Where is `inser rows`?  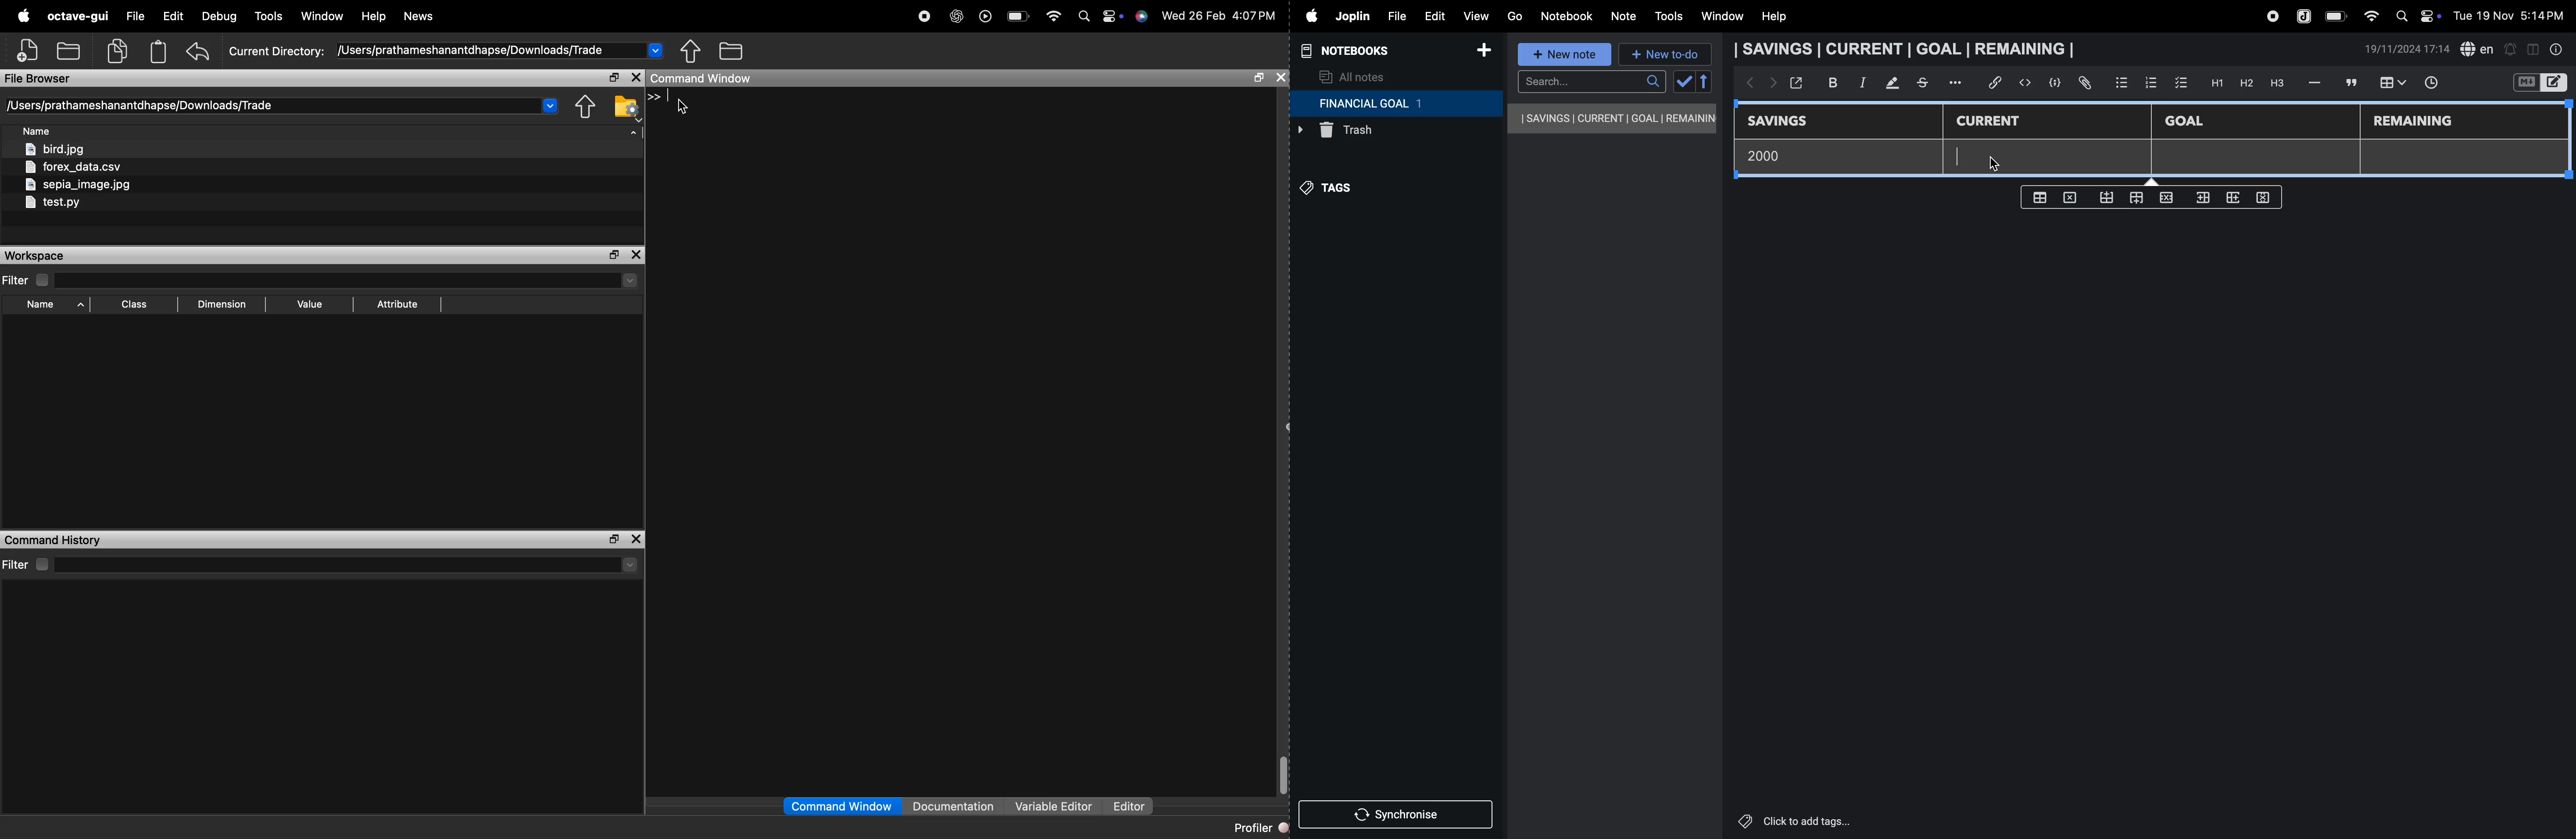
inser rows is located at coordinates (2201, 200).